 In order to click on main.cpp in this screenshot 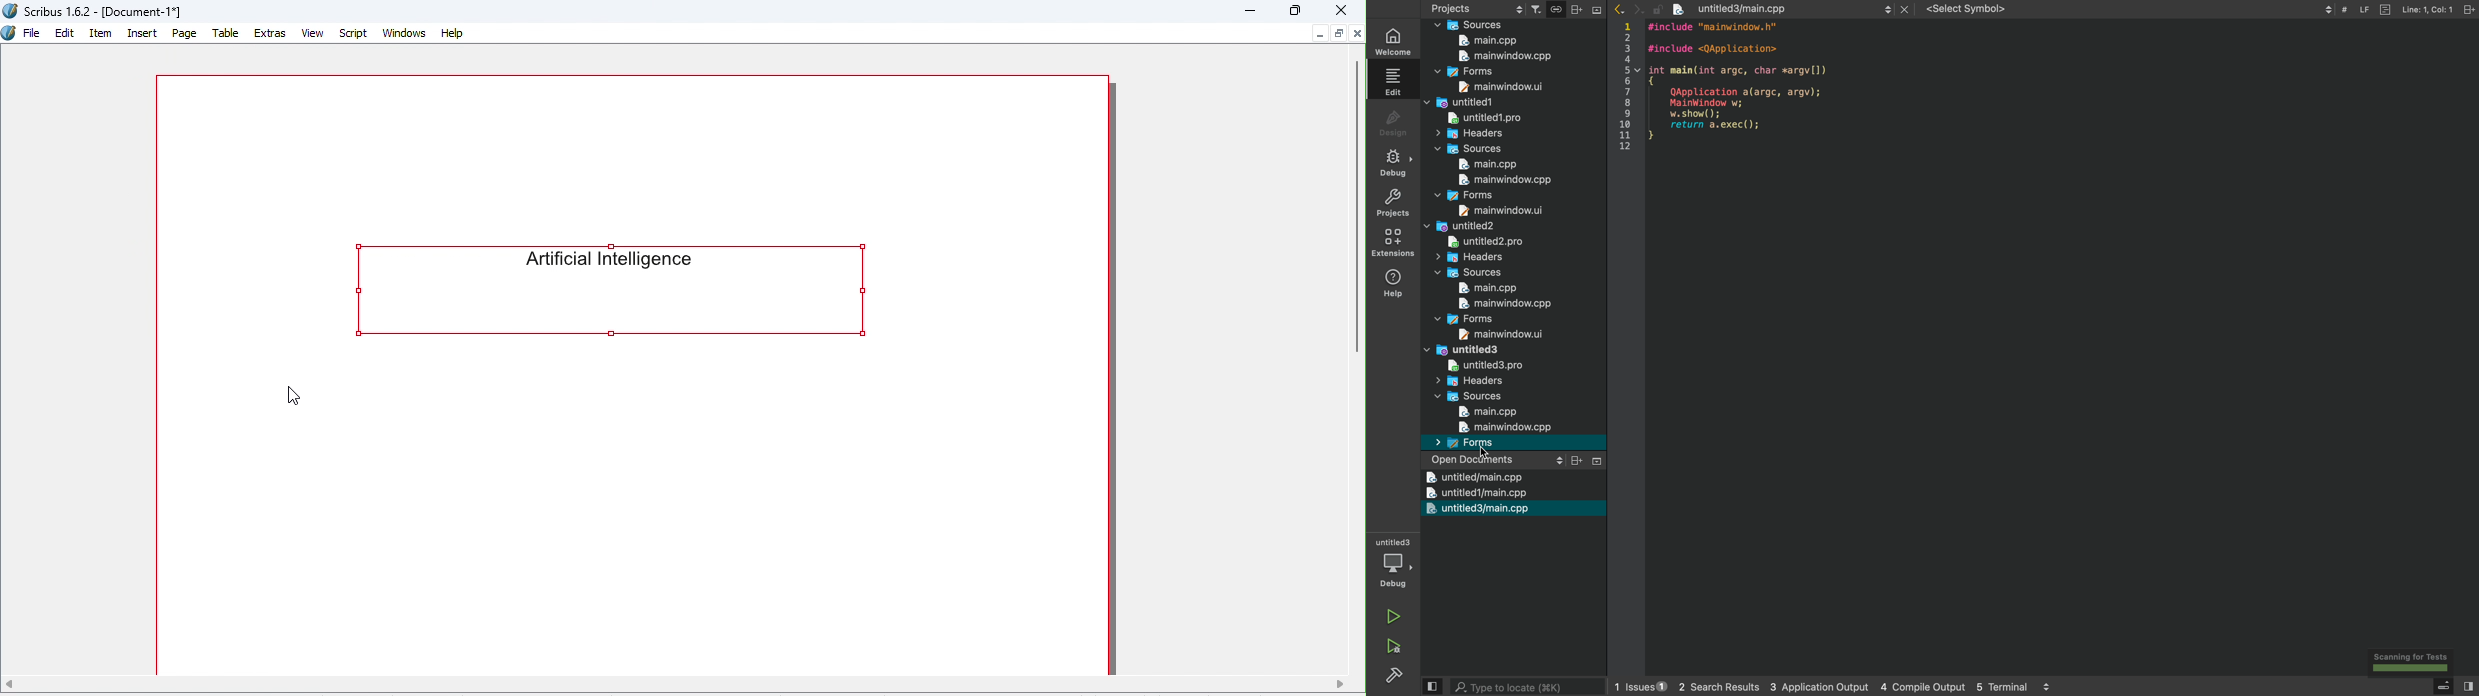, I will do `click(1489, 288)`.